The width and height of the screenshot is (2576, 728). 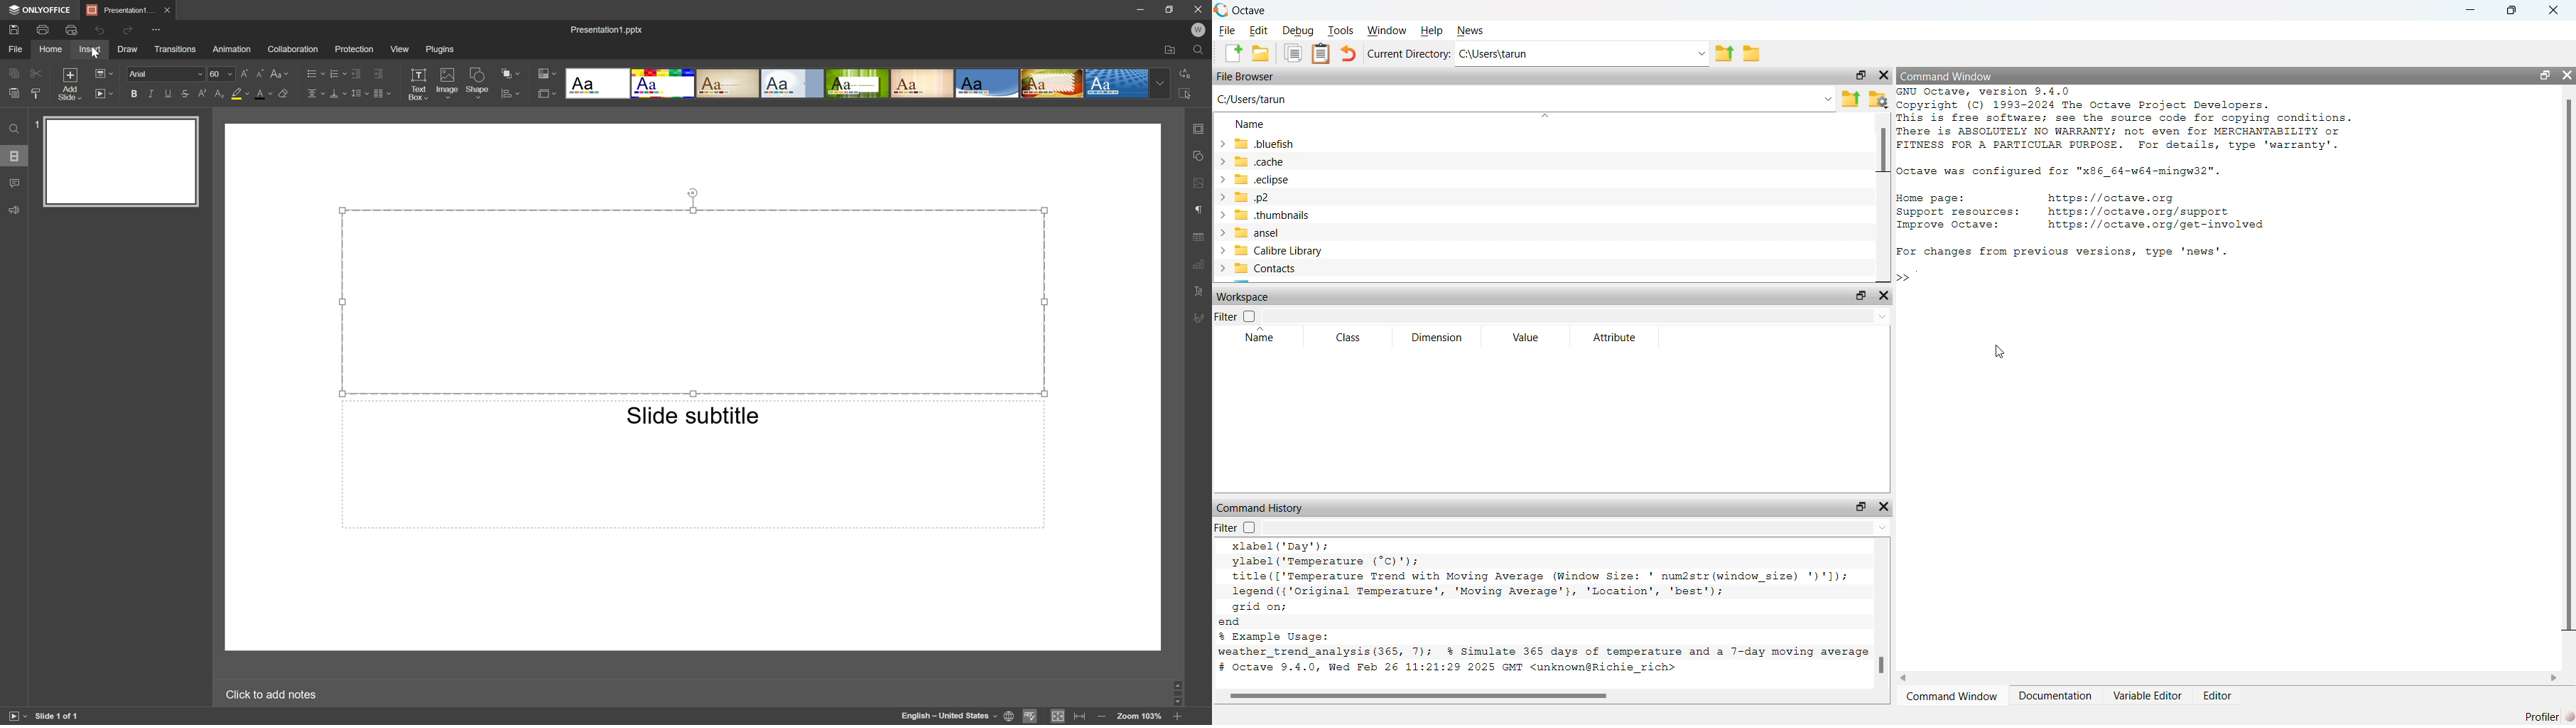 I want to click on Strikethrough, so click(x=184, y=93).